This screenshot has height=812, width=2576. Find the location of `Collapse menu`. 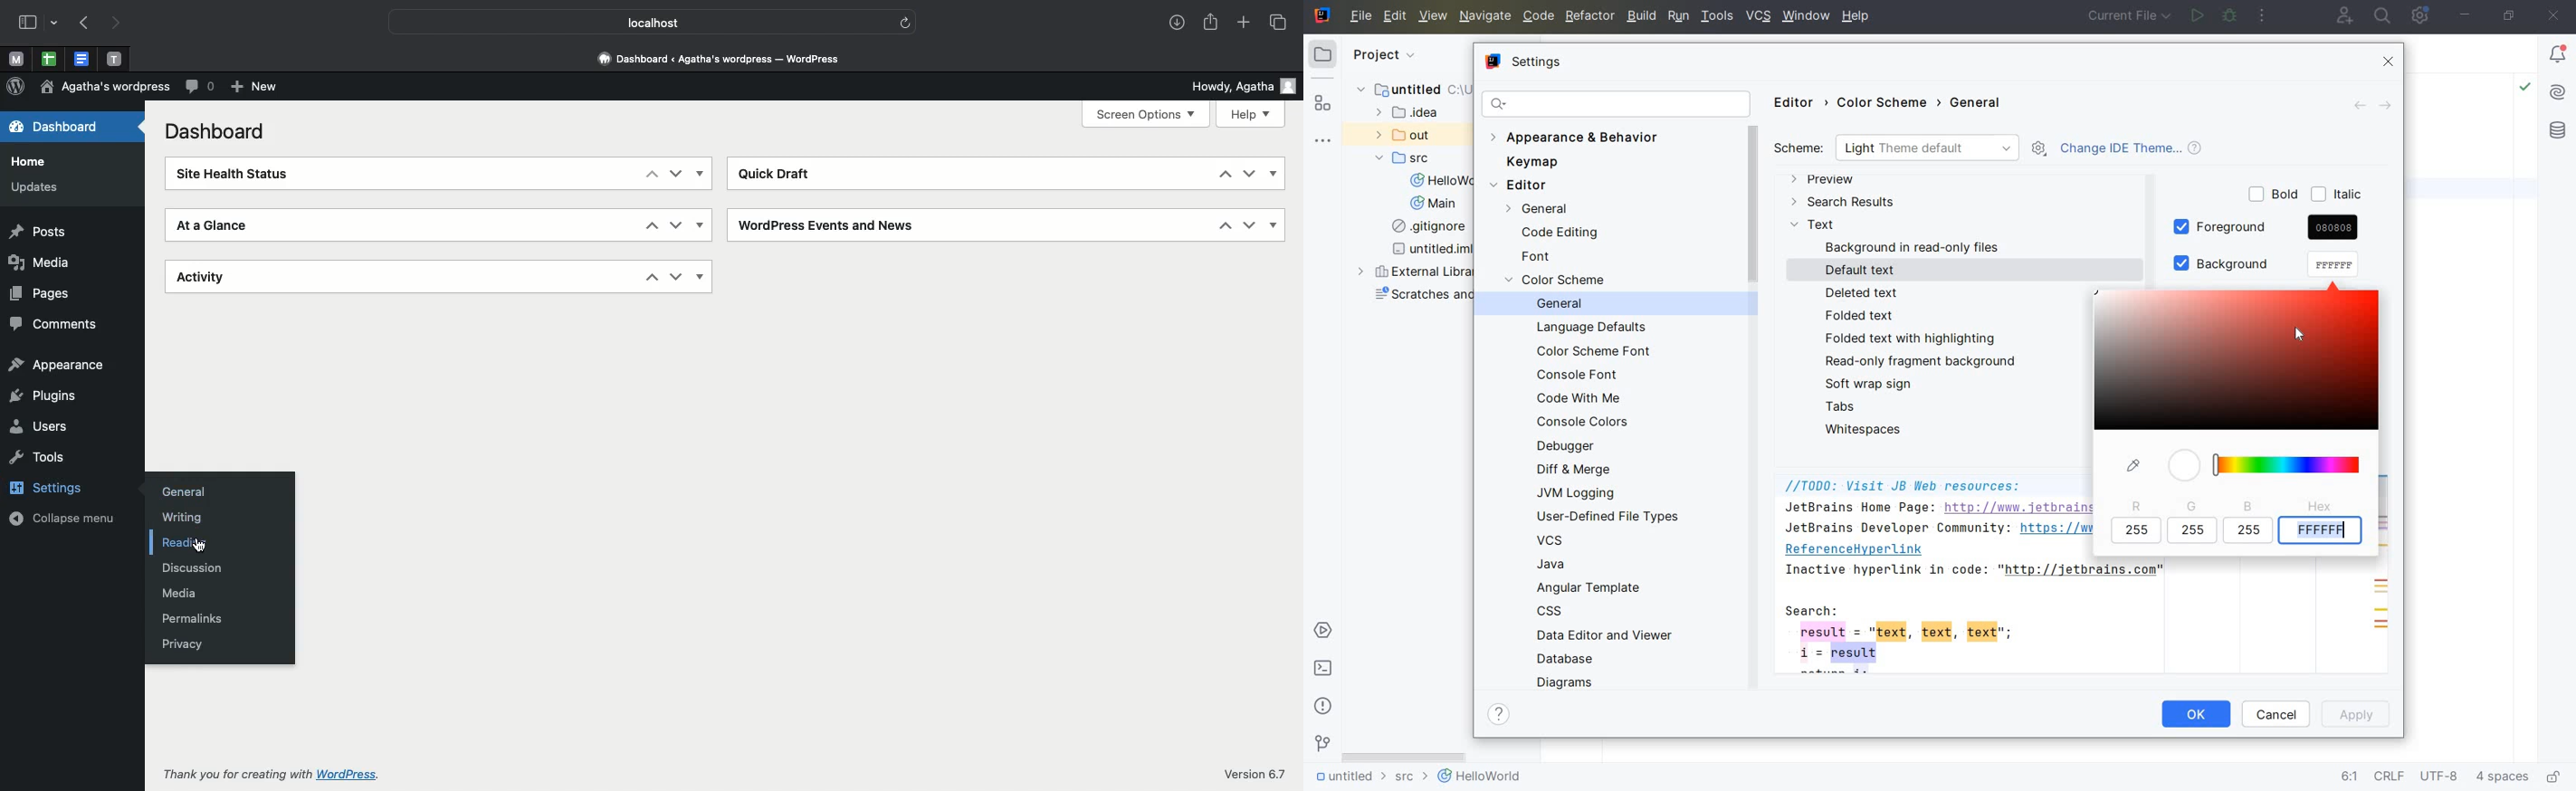

Collapse menu is located at coordinates (60, 518).